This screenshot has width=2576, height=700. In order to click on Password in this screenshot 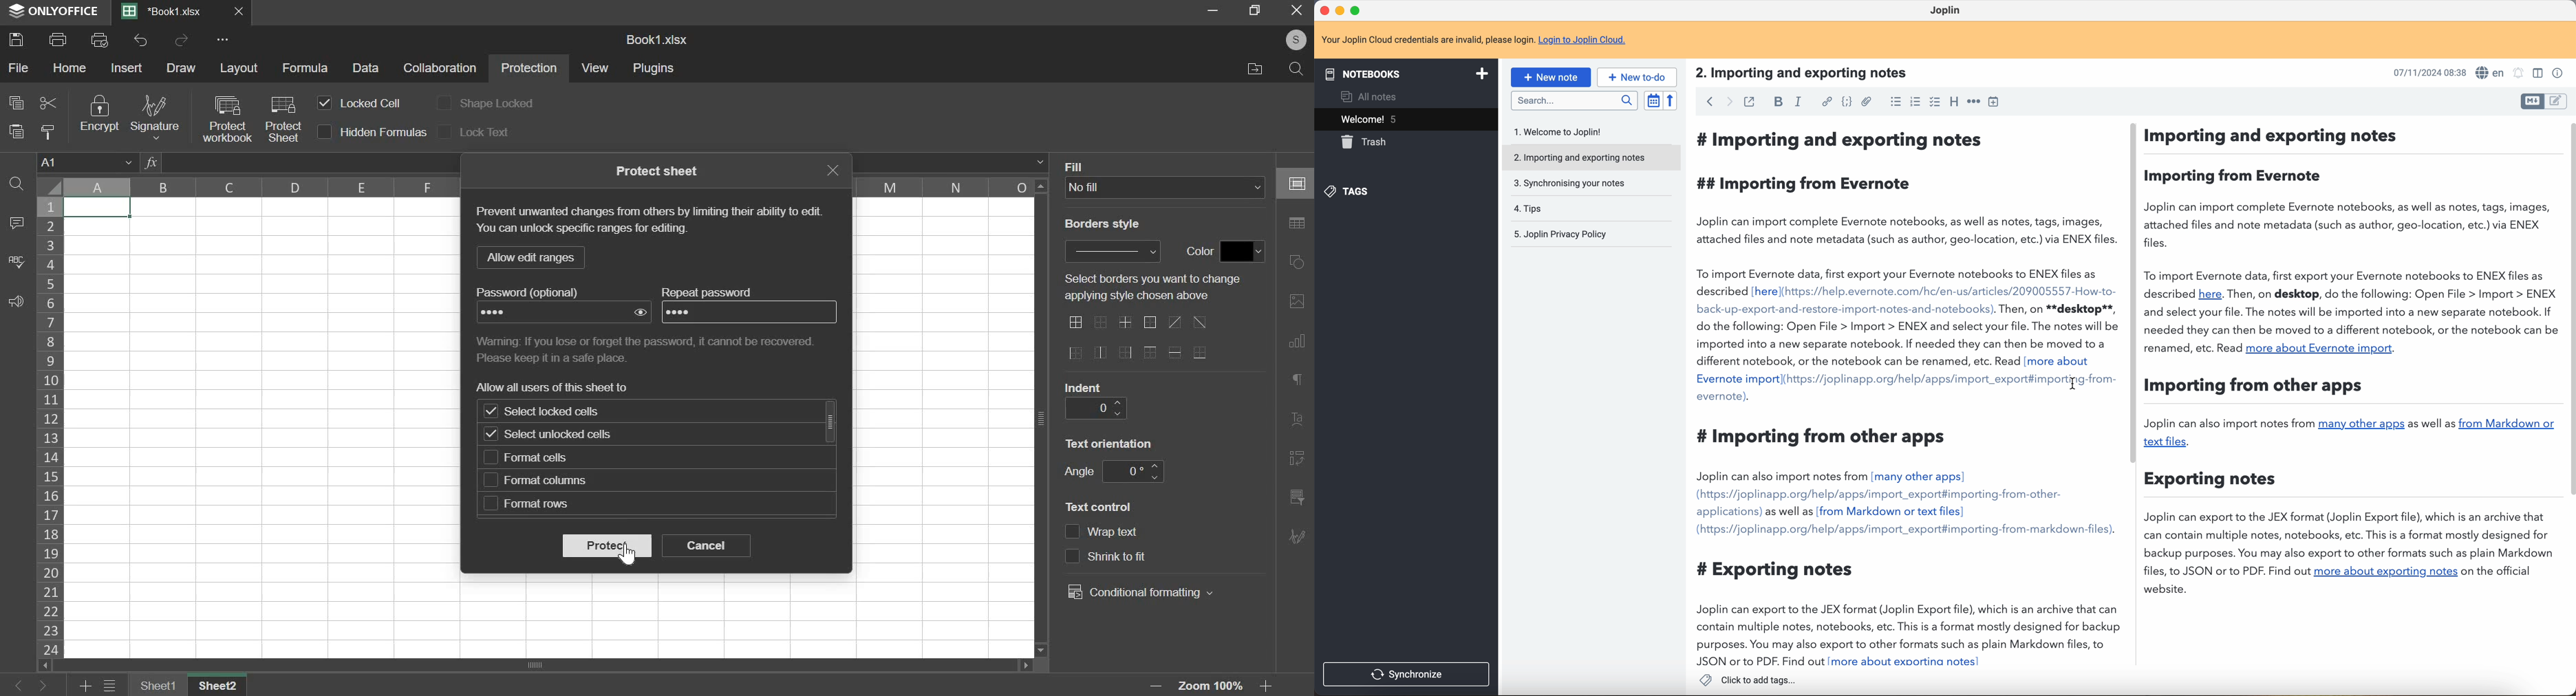, I will do `click(500, 312)`.